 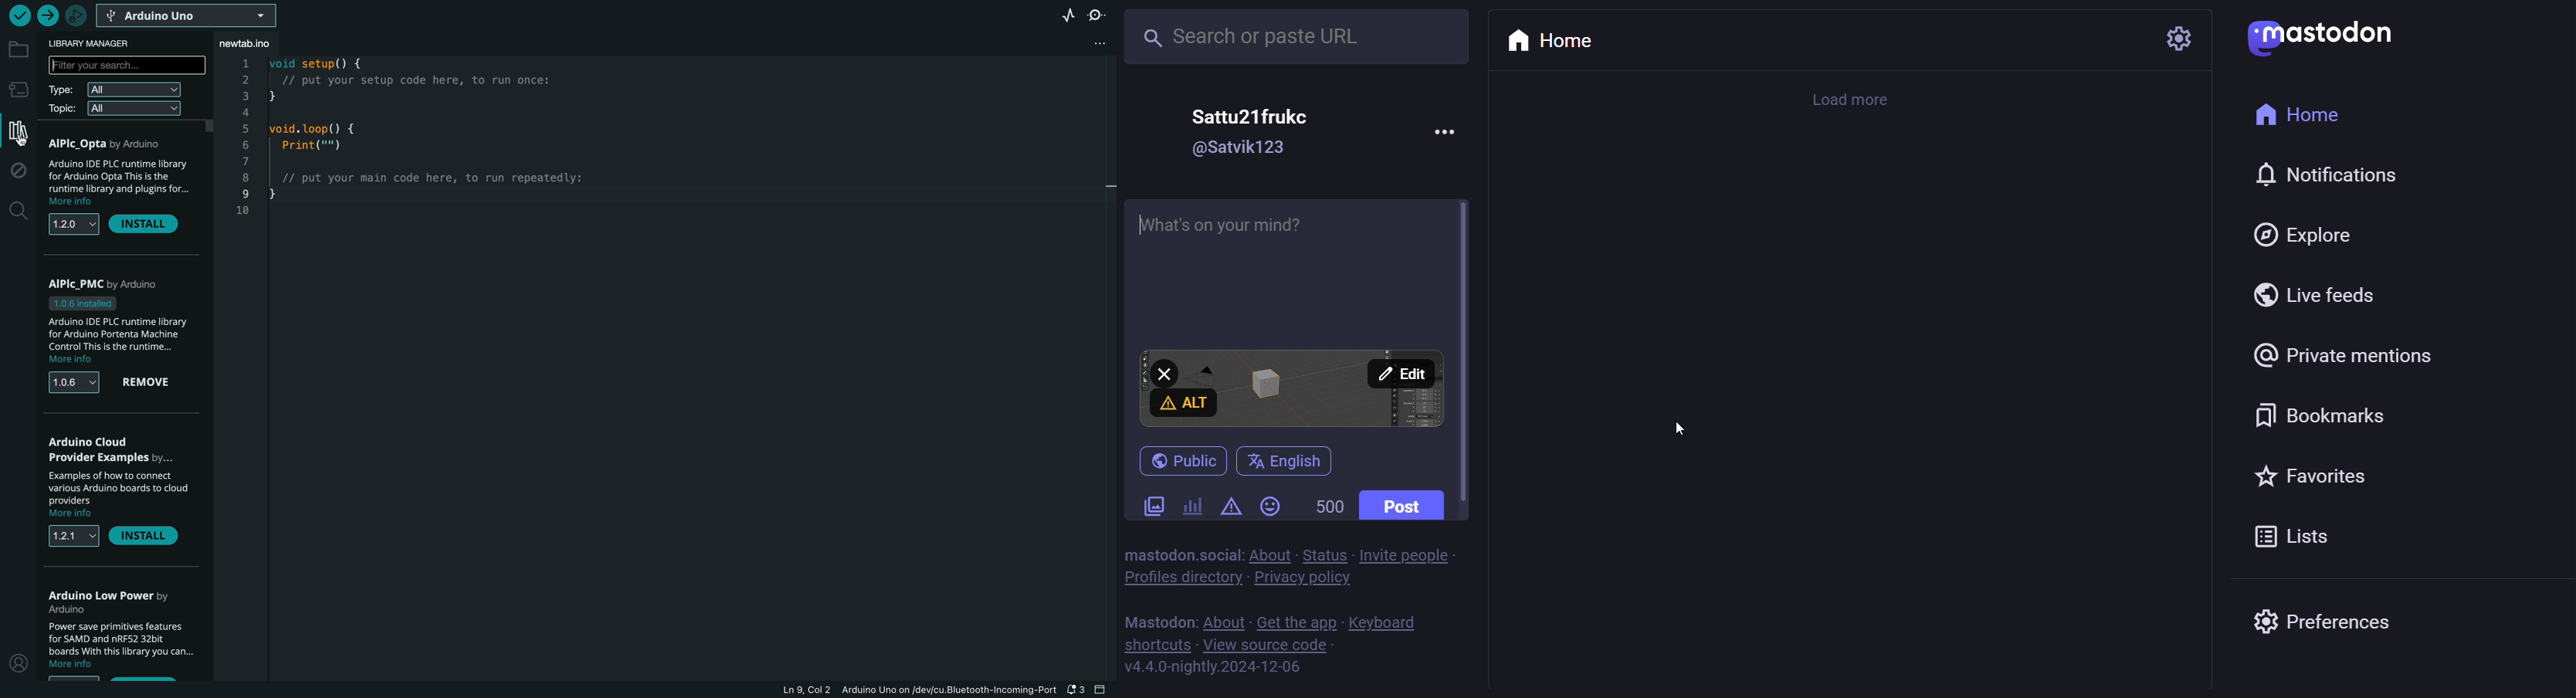 I want to click on poll, so click(x=1193, y=505).